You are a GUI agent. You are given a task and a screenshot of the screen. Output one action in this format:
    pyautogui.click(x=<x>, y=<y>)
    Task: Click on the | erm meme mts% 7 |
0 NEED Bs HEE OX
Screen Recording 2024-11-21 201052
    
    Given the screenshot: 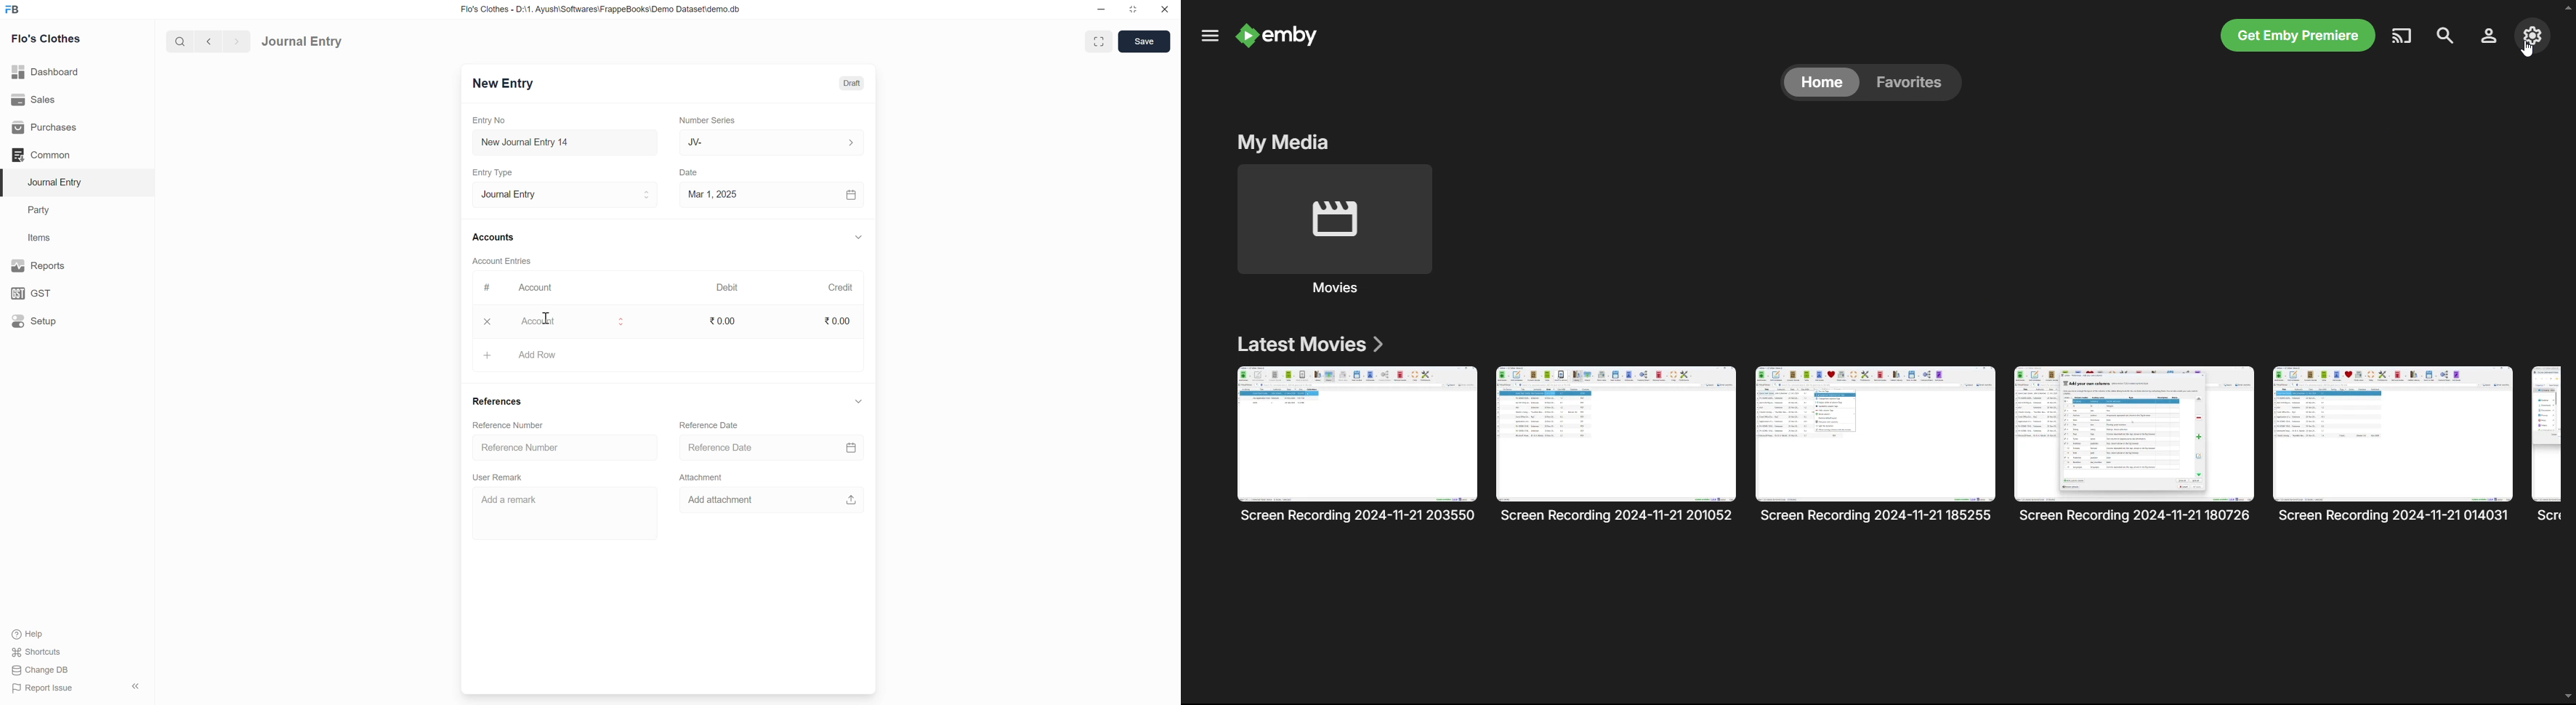 What is the action you would take?
    pyautogui.click(x=1616, y=443)
    